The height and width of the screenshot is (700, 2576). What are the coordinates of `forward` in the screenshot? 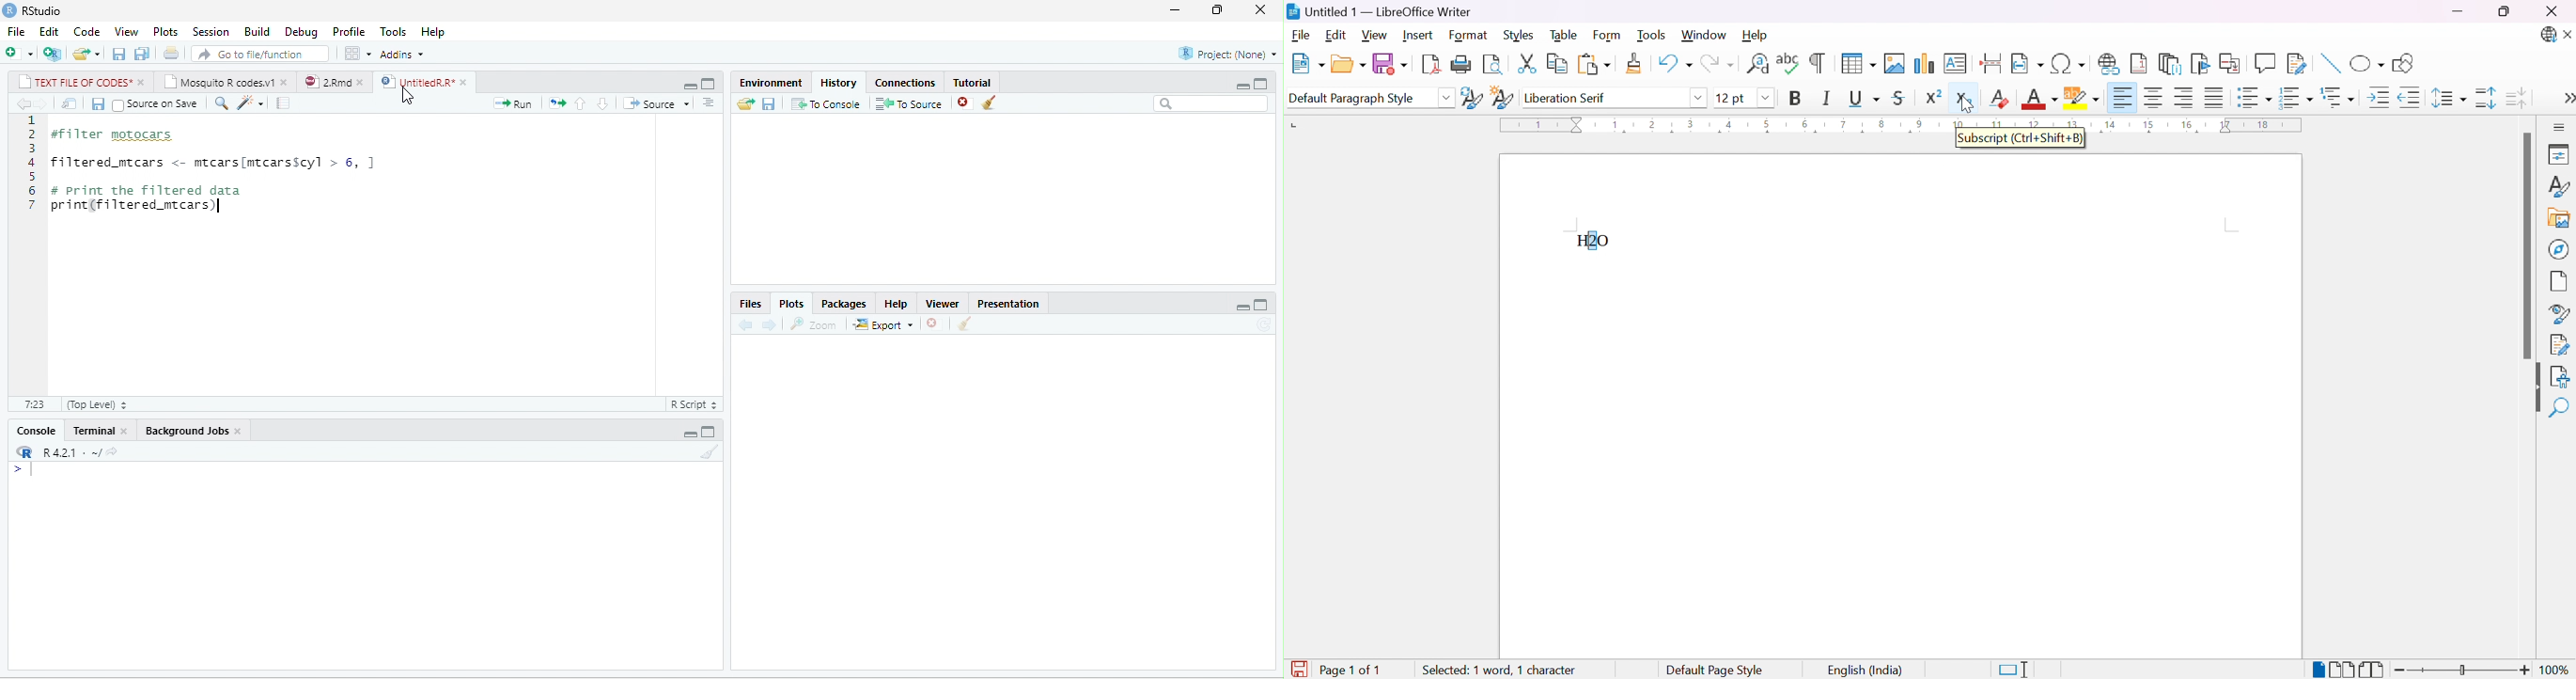 It's located at (41, 103).